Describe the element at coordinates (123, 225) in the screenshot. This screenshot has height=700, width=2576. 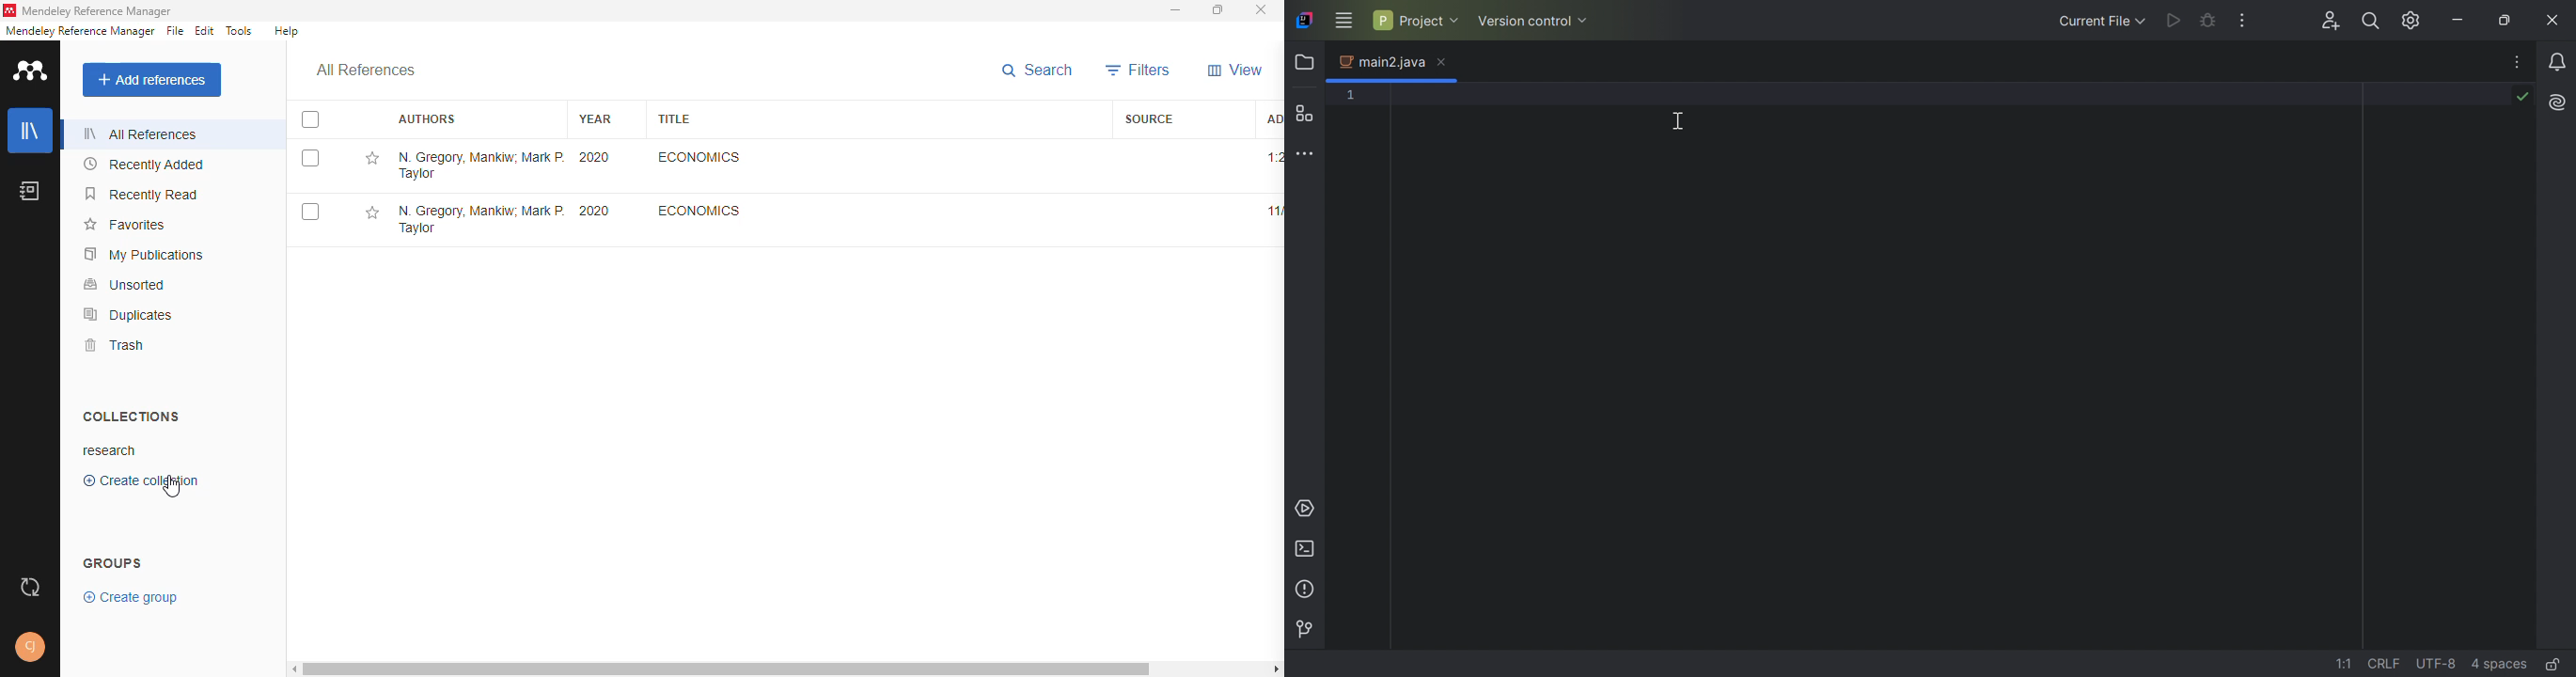
I see `favorites` at that location.